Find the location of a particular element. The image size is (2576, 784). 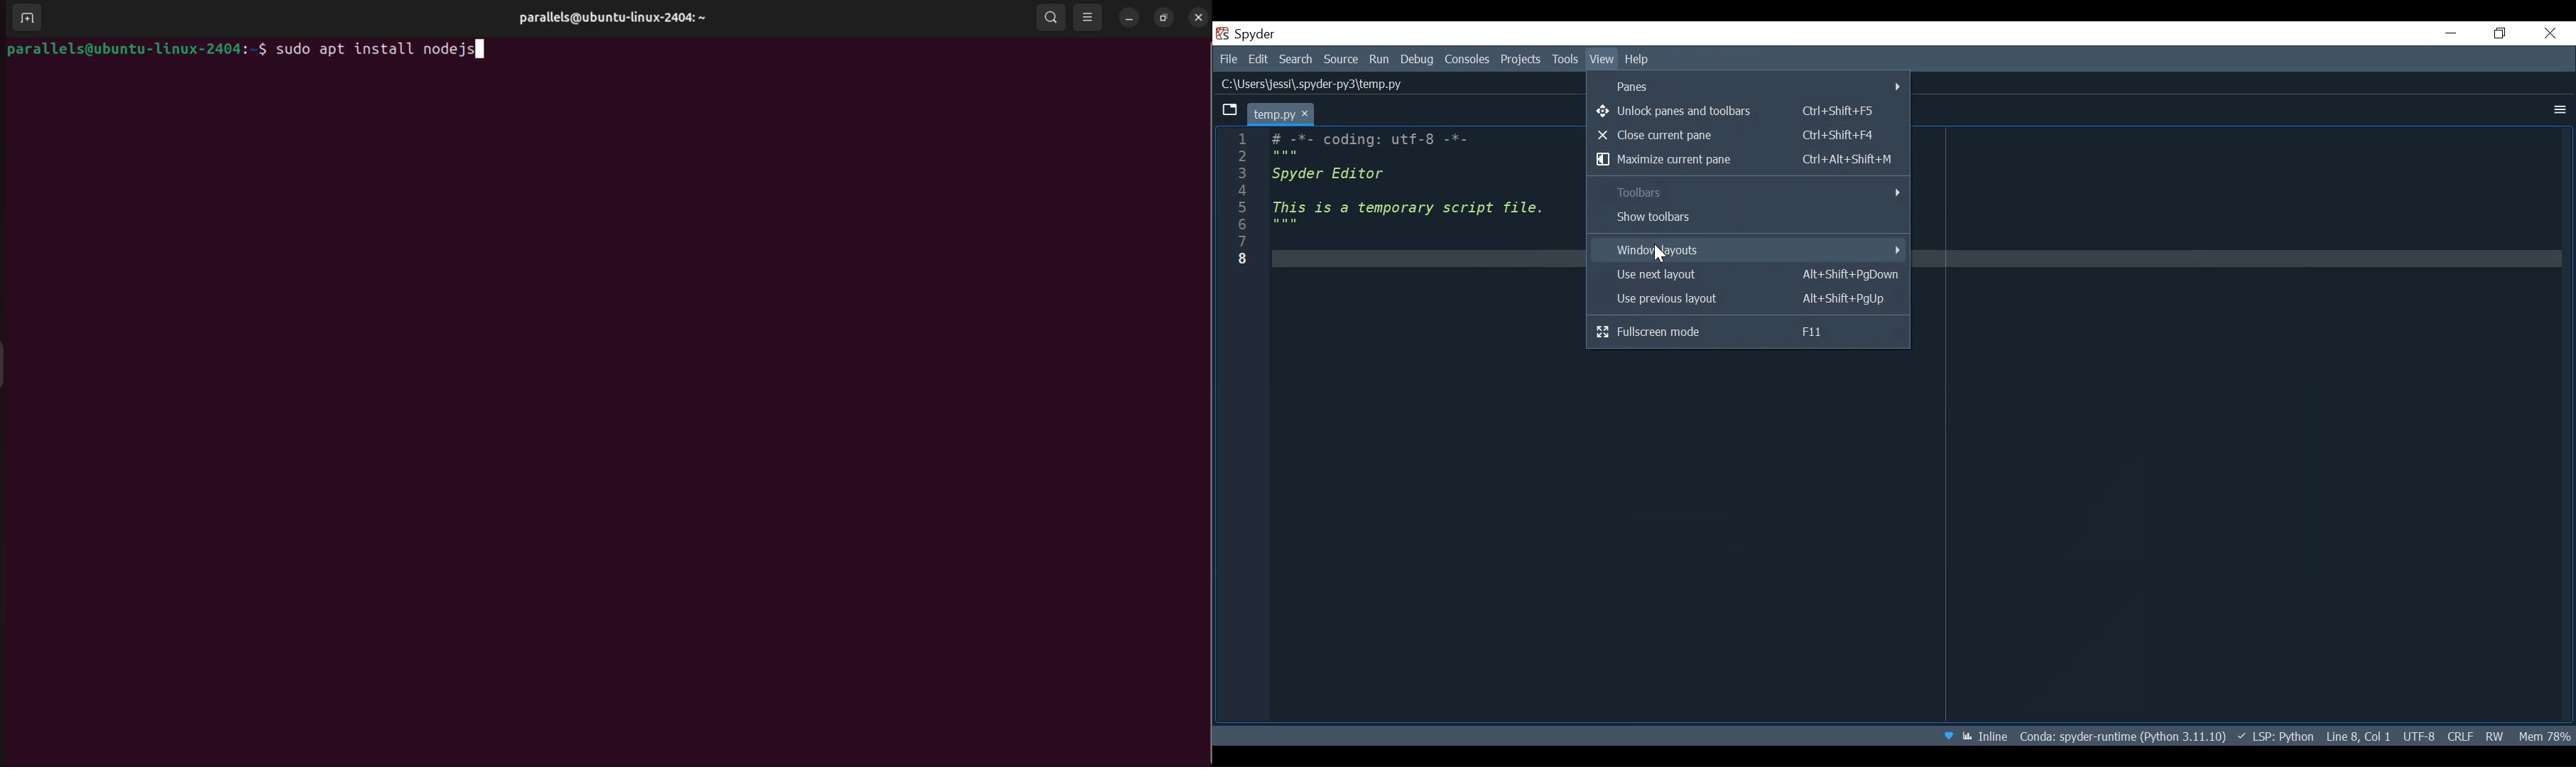

File Permissions is located at coordinates (2496, 737).